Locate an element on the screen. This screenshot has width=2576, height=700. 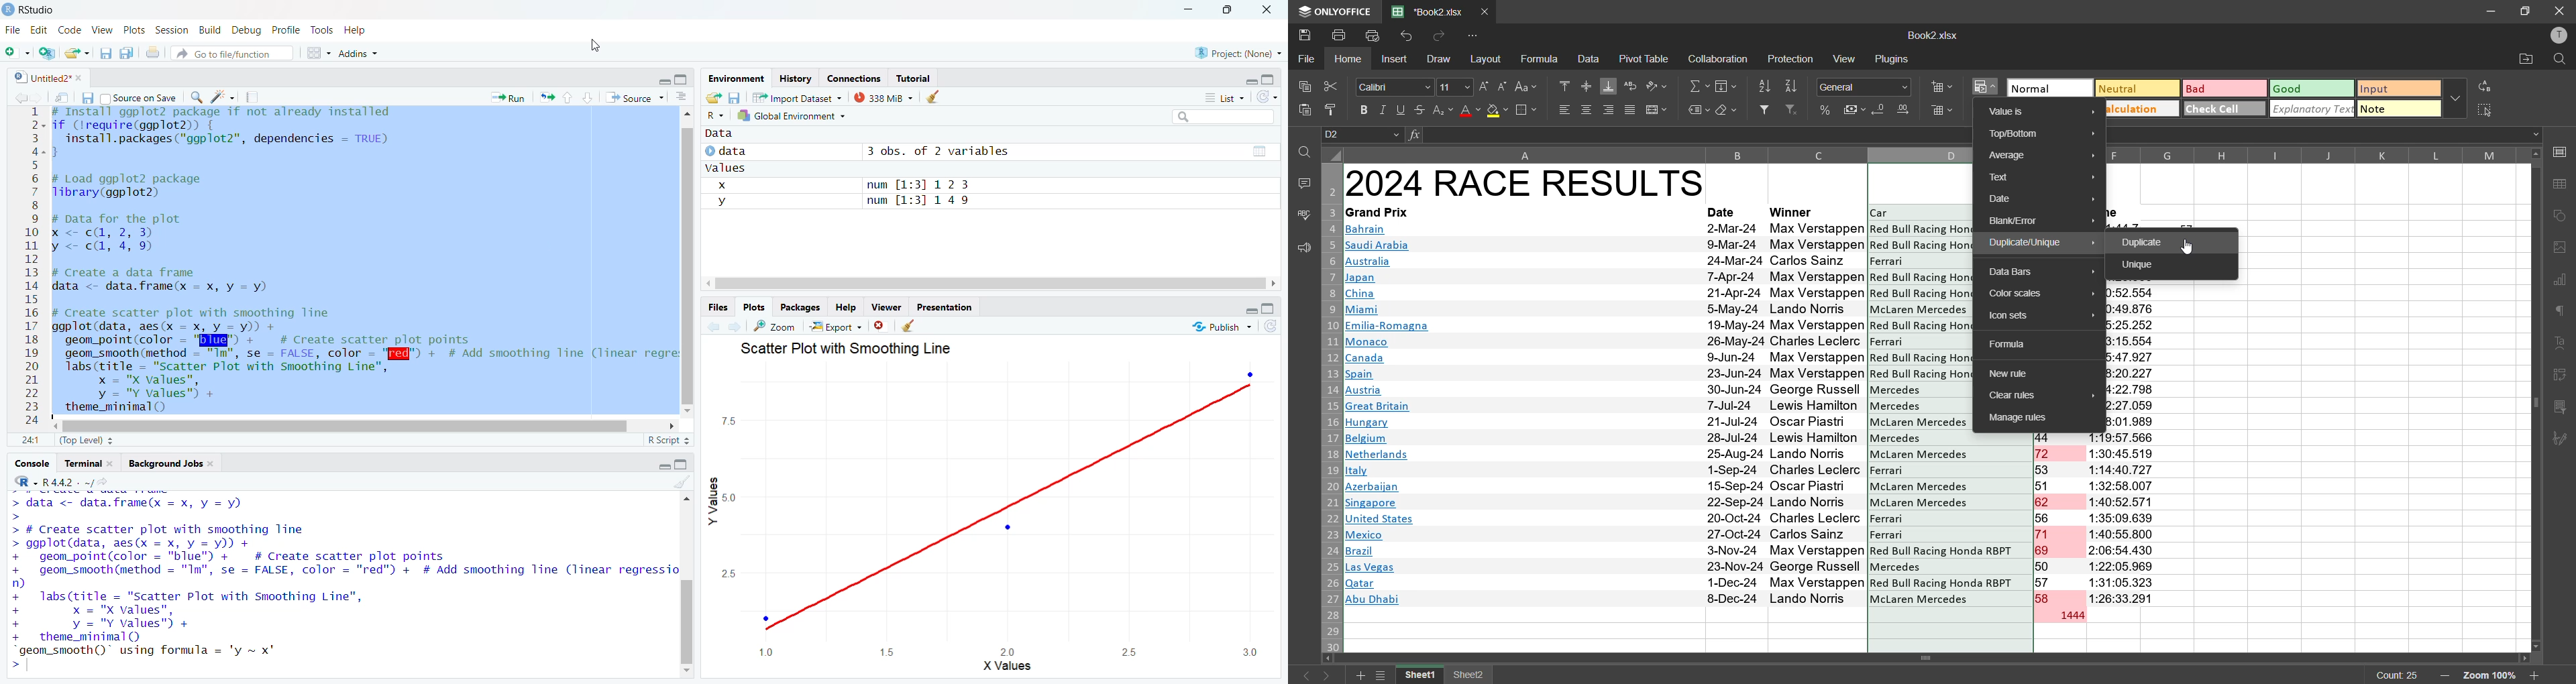
Viewer is located at coordinates (886, 306).